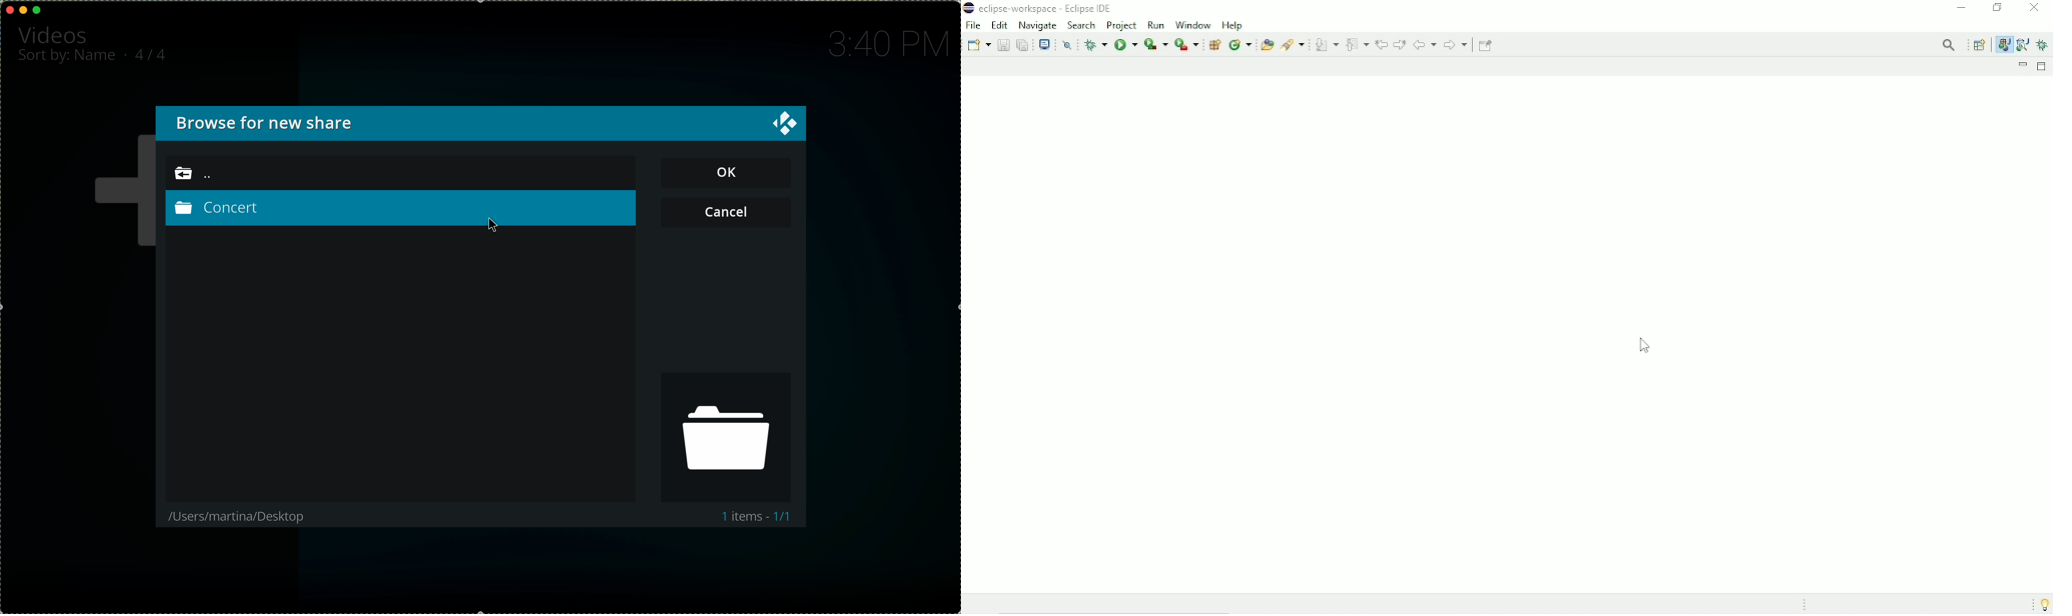 The height and width of the screenshot is (616, 2072). Describe the element at coordinates (155, 54) in the screenshot. I see `4/4` at that location.